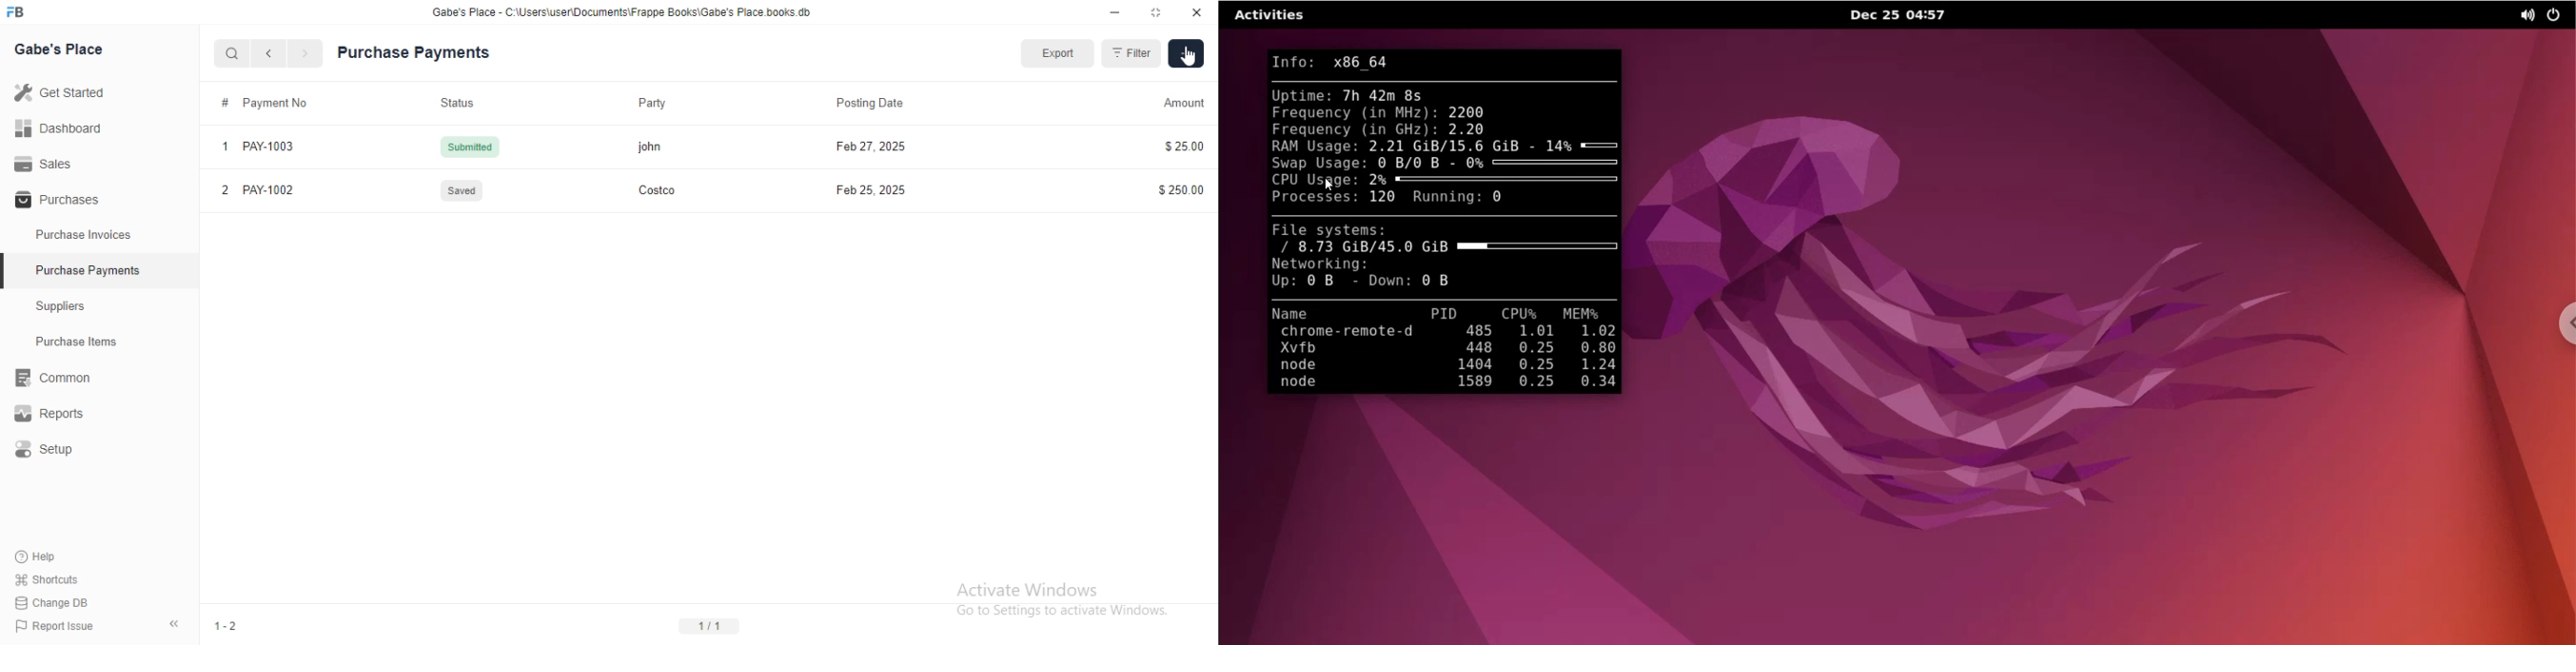 The height and width of the screenshot is (672, 2576). What do you see at coordinates (84, 235) in the screenshot?
I see `Purchase Invoices` at bounding box center [84, 235].